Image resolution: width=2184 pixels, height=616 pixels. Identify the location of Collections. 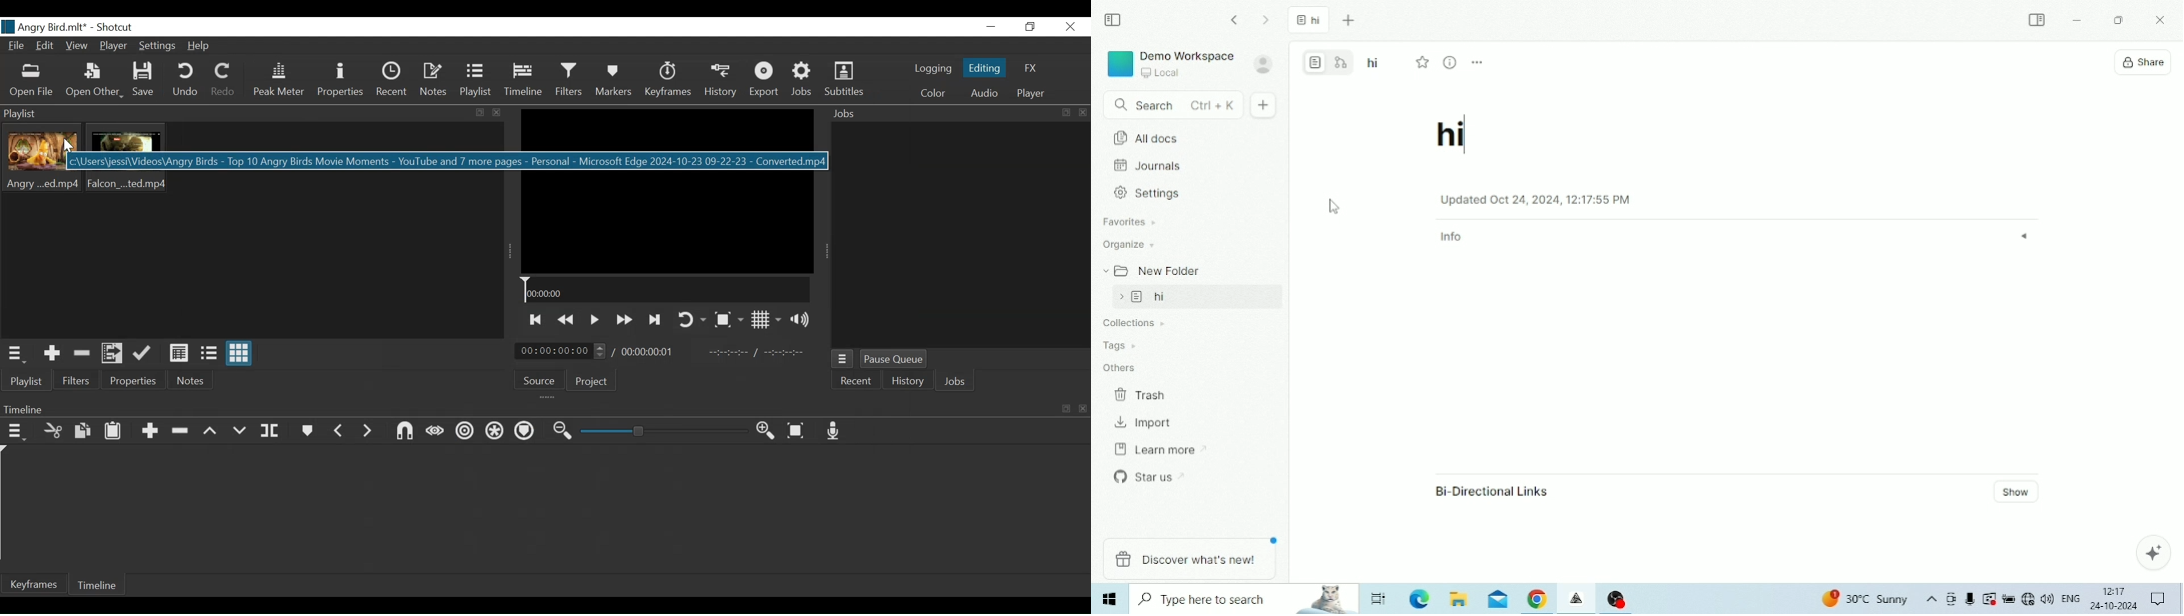
(1129, 324).